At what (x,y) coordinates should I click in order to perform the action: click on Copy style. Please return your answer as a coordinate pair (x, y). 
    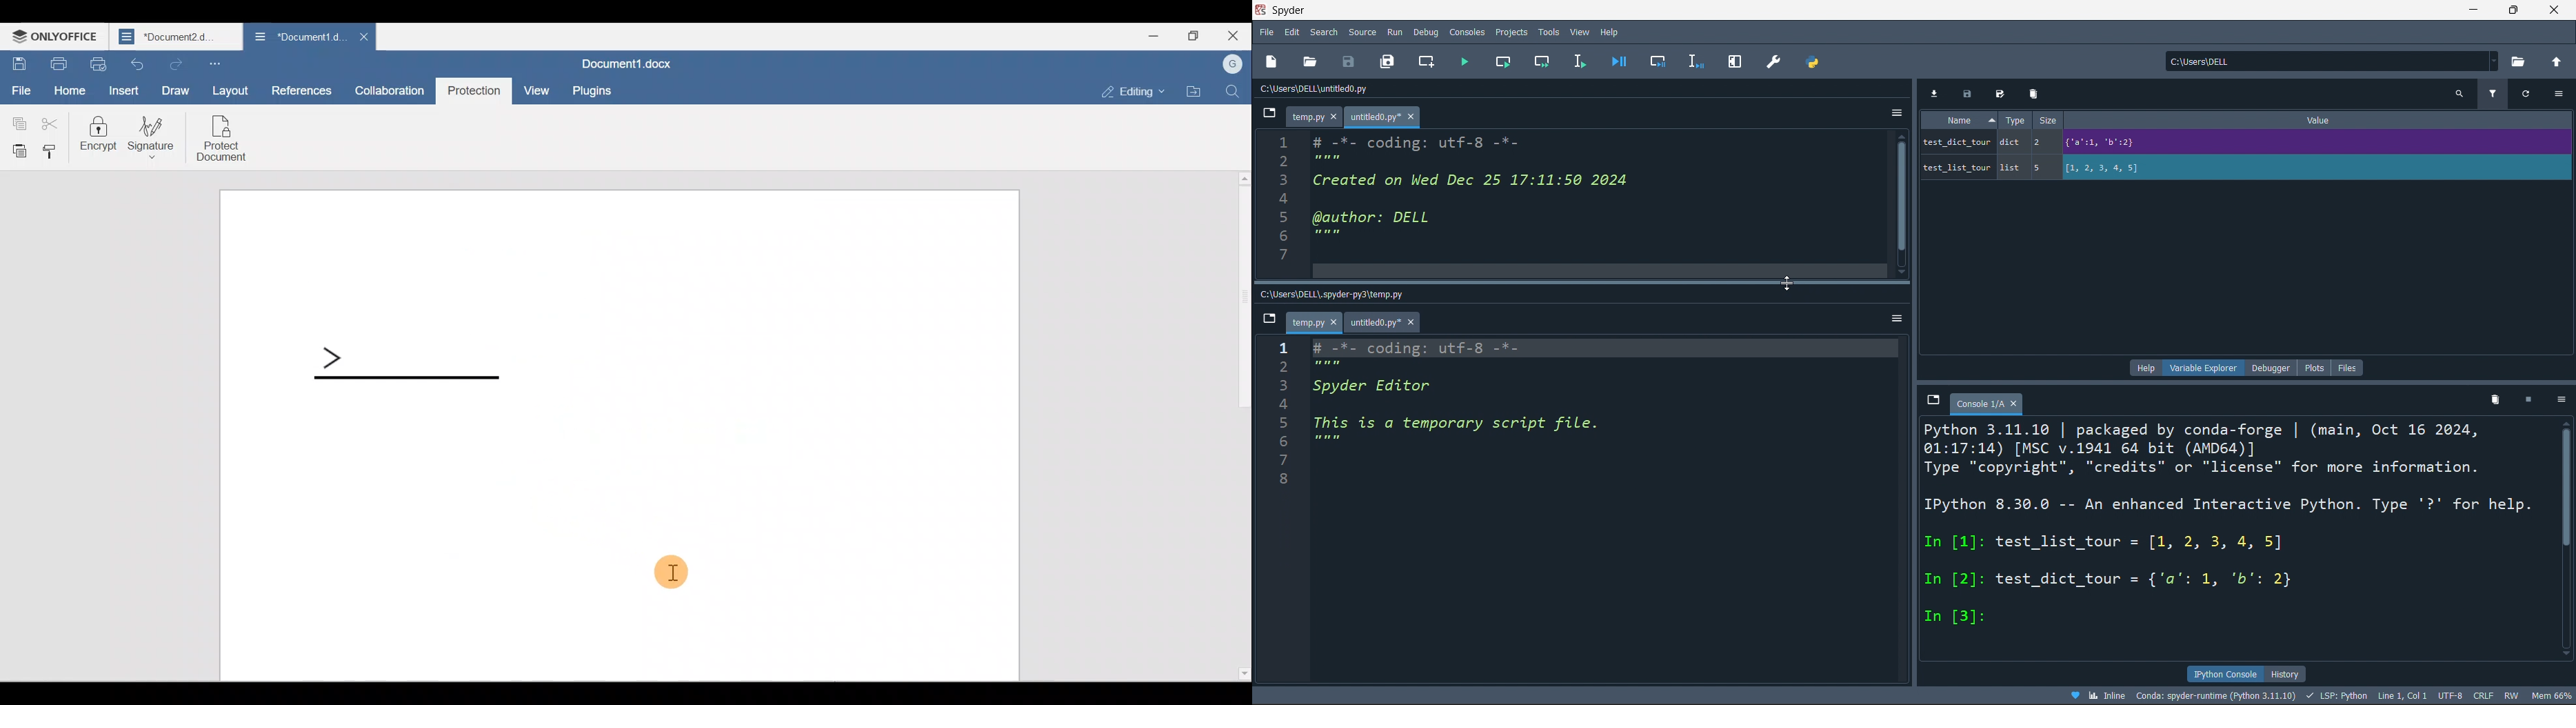
    Looking at the image, I should click on (50, 149).